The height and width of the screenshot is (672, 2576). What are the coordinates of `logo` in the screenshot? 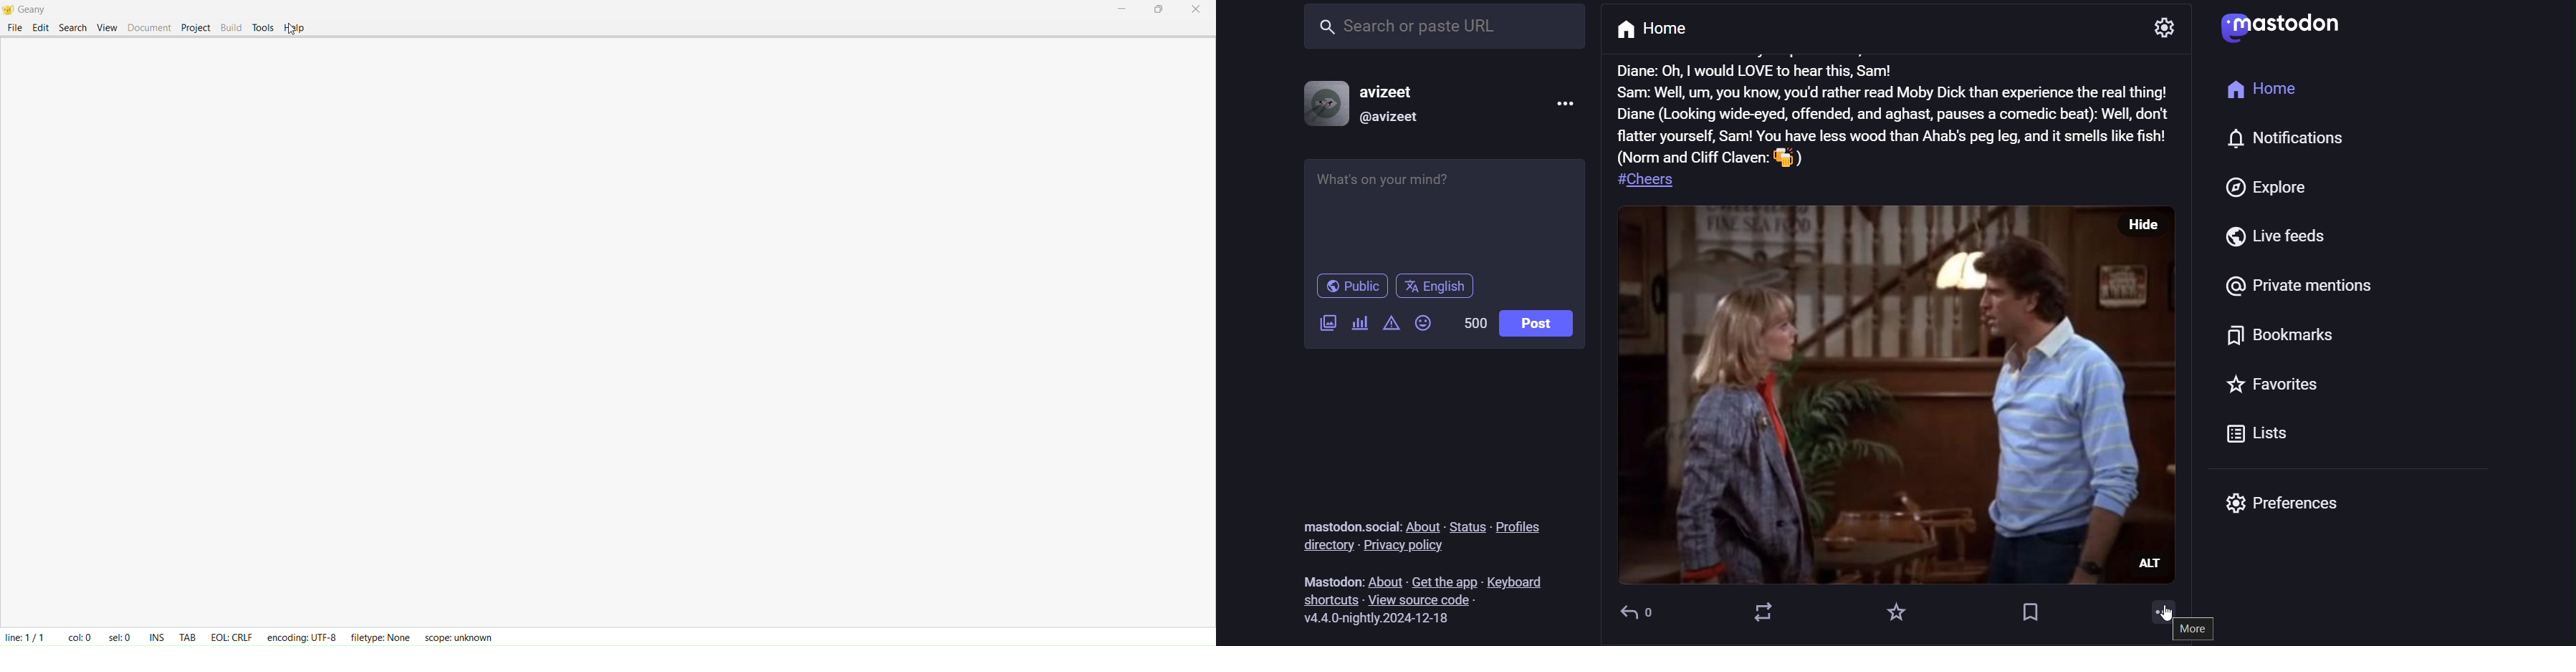 It's located at (2280, 26).